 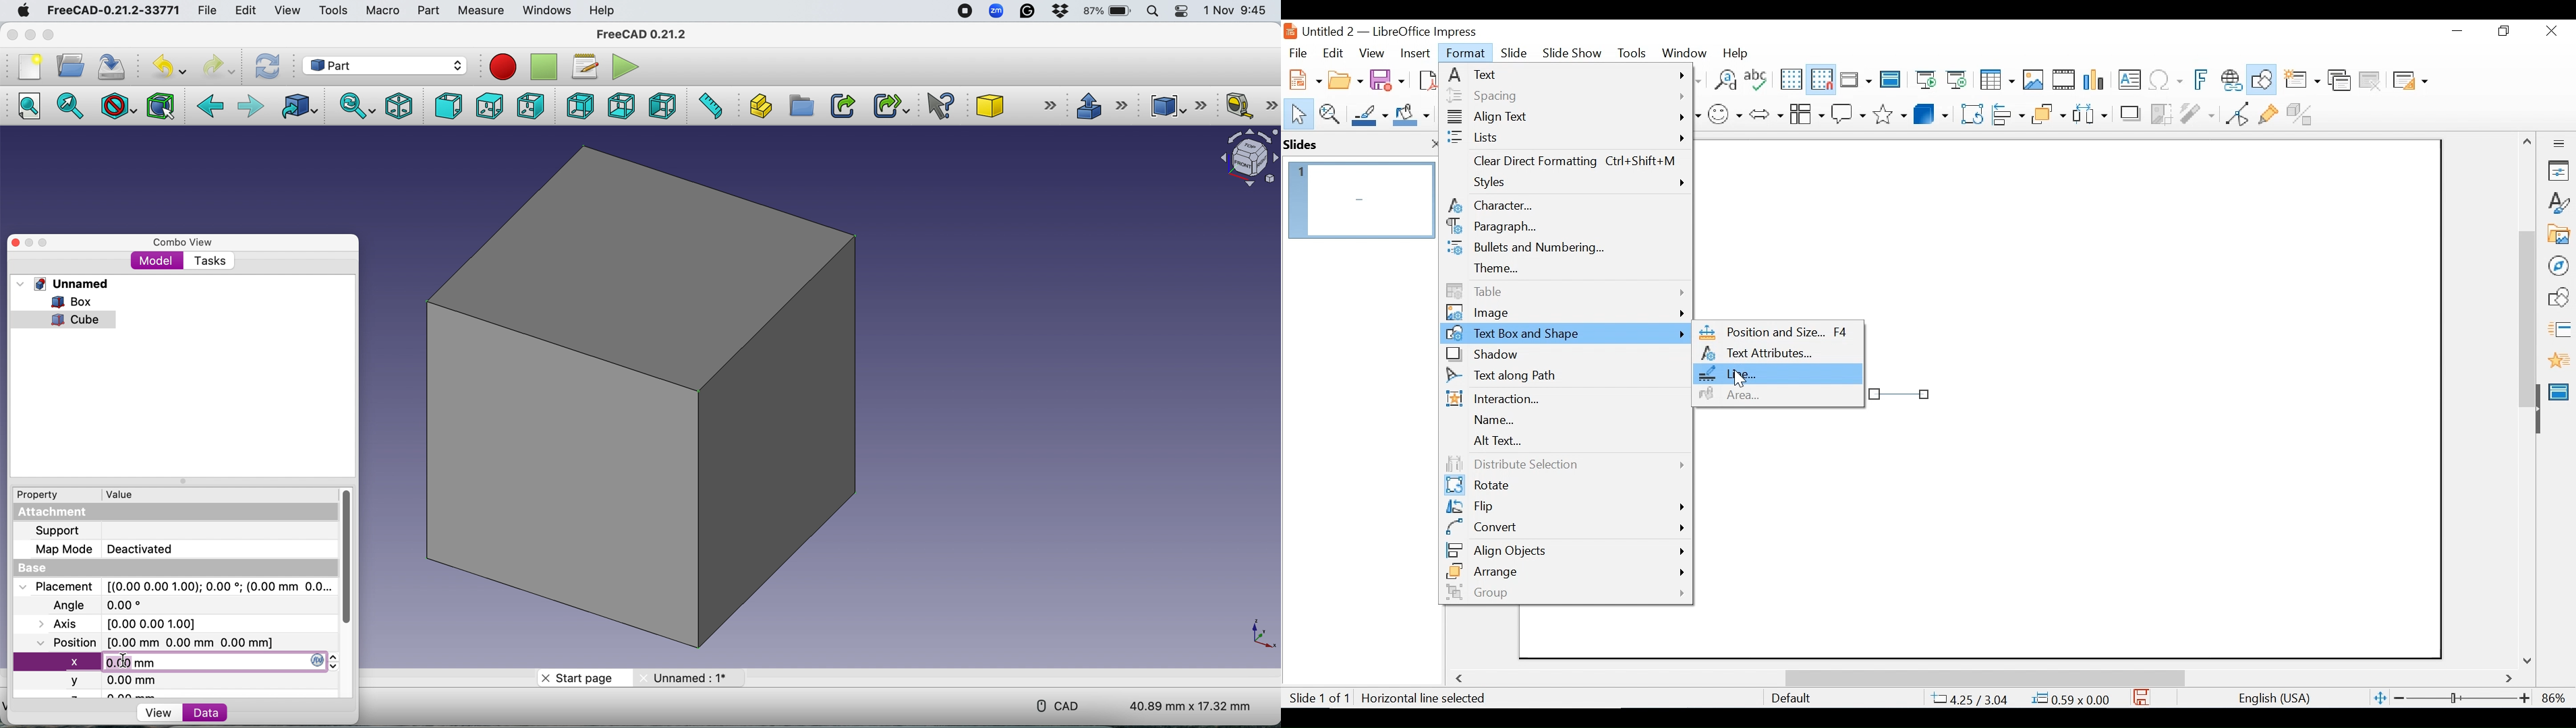 I want to click on Insert Chart, so click(x=2096, y=81).